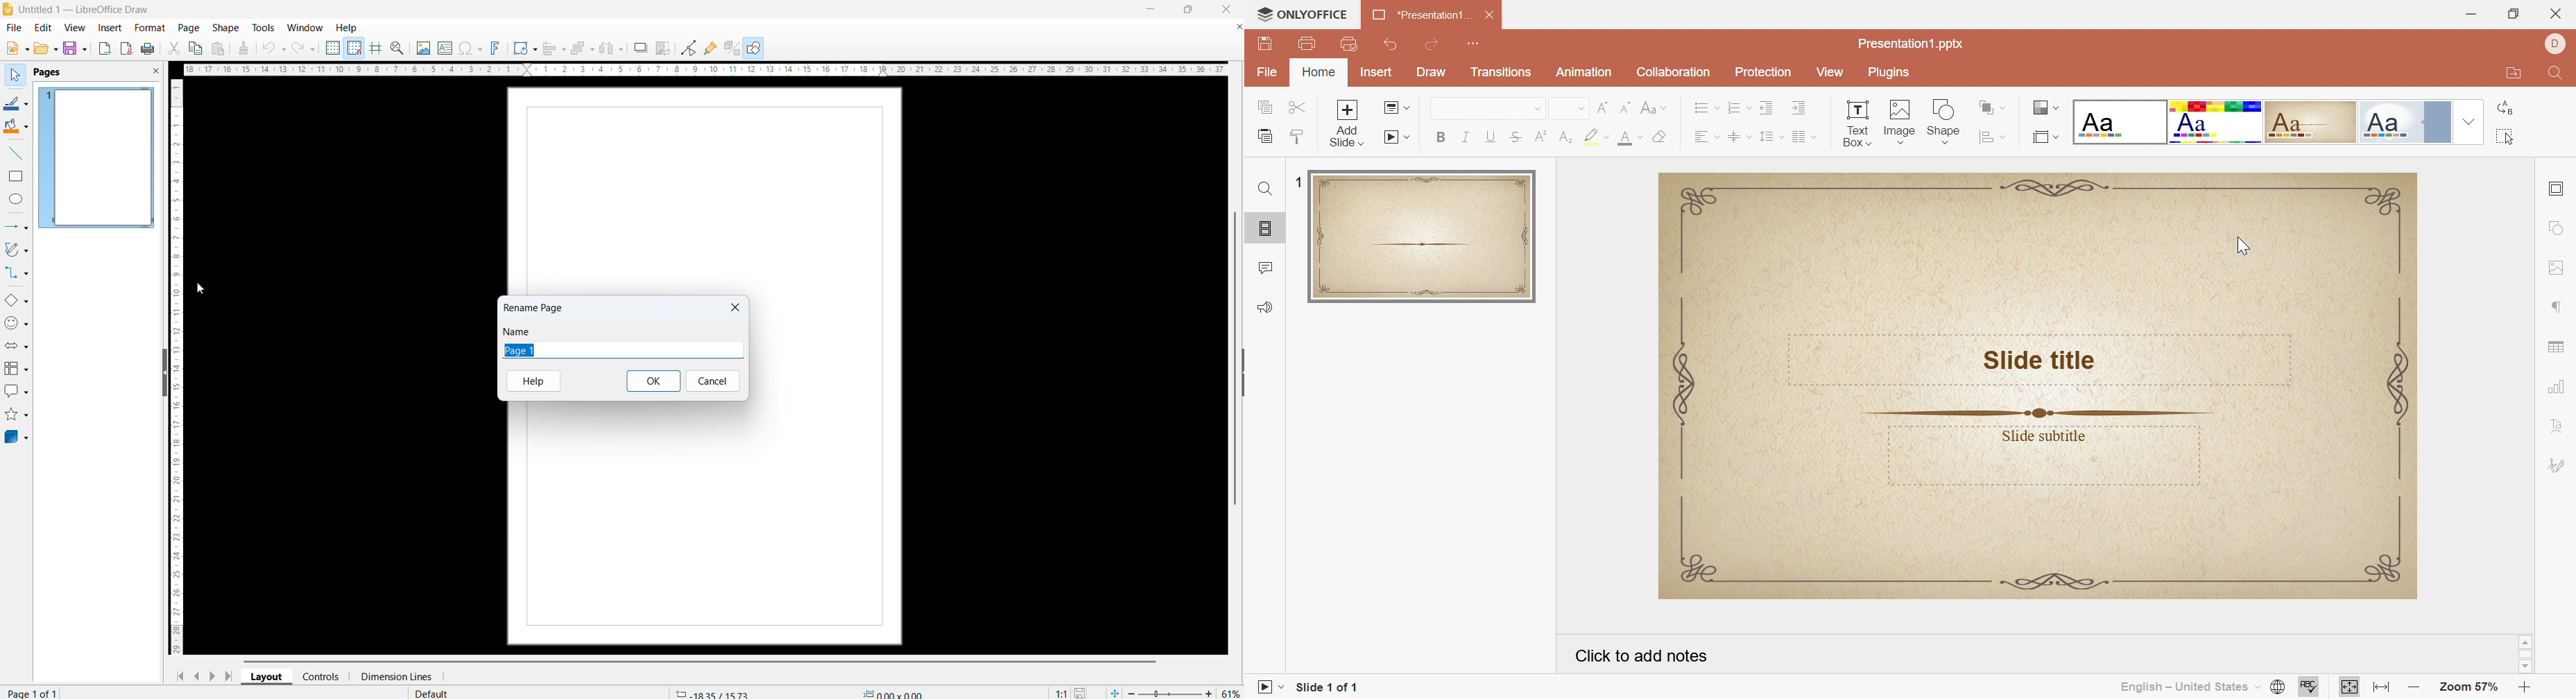 The image size is (2576, 700). I want to click on Plugins, so click(1893, 73).